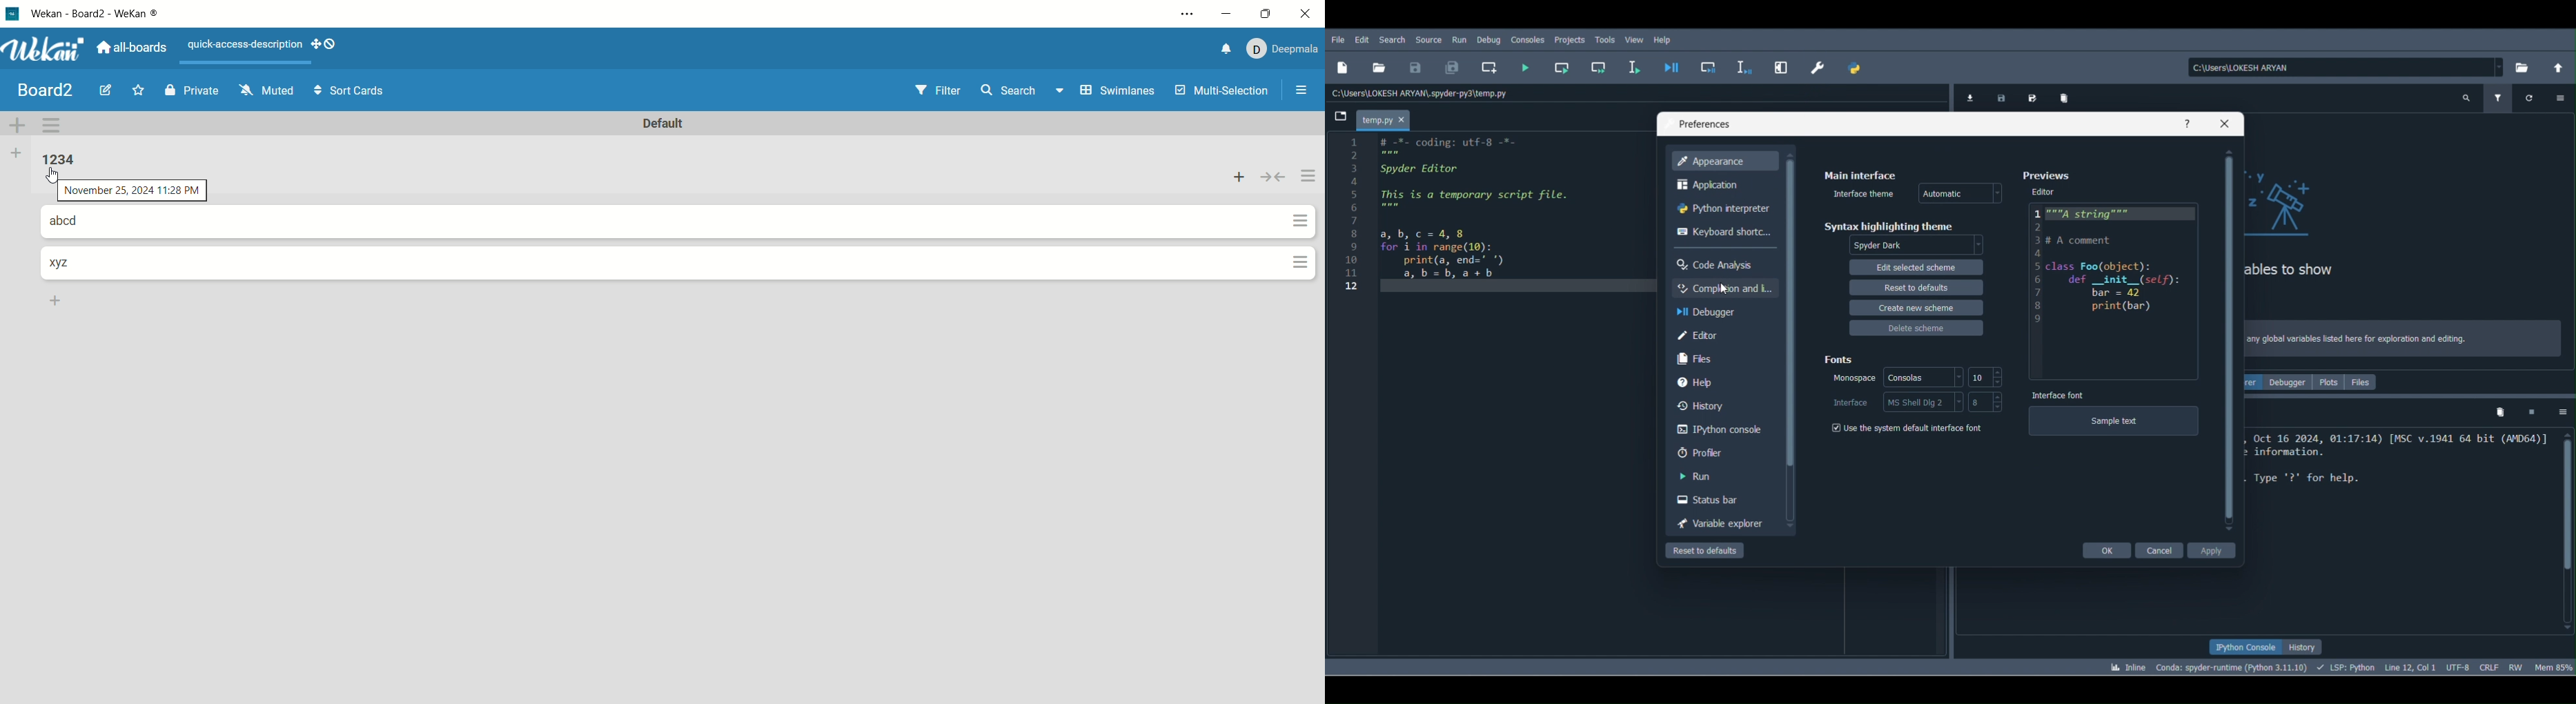  What do you see at coordinates (11, 13) in the screenshot?
I see `logo` at bounding box center [11, 13].